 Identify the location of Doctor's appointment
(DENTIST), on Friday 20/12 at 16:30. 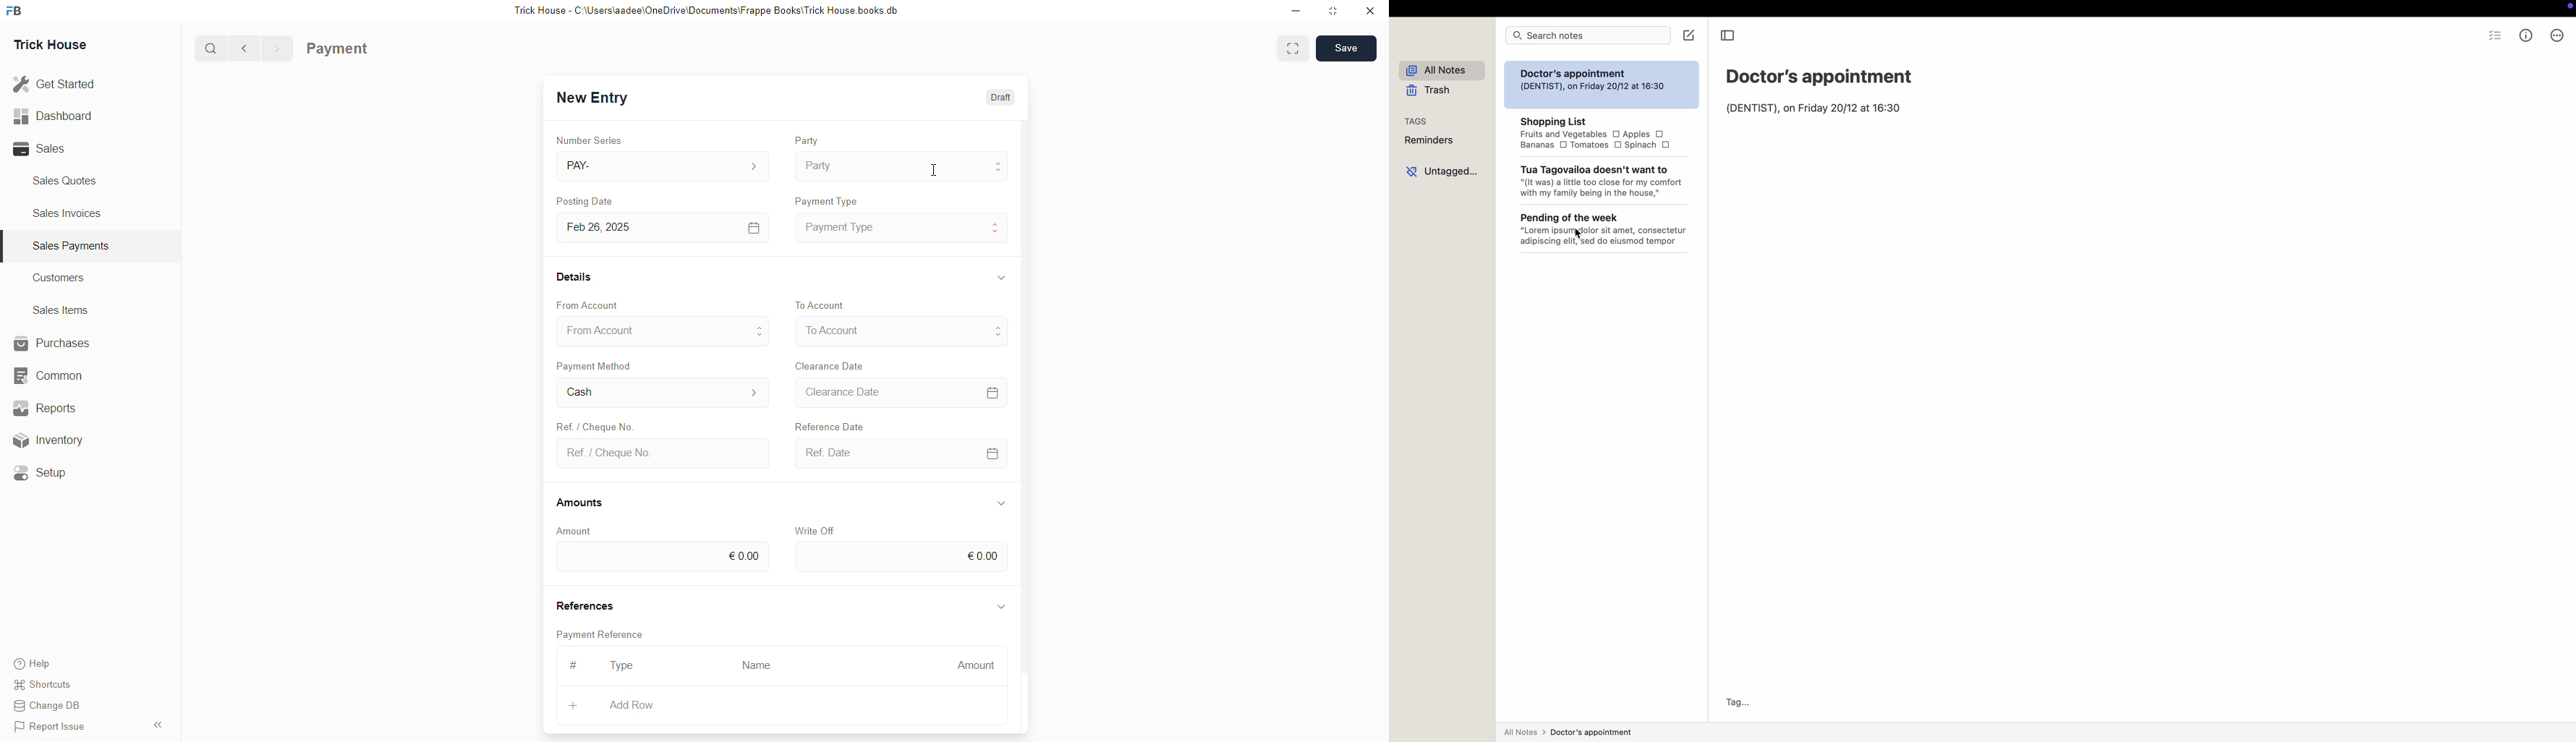
(1603, 86).